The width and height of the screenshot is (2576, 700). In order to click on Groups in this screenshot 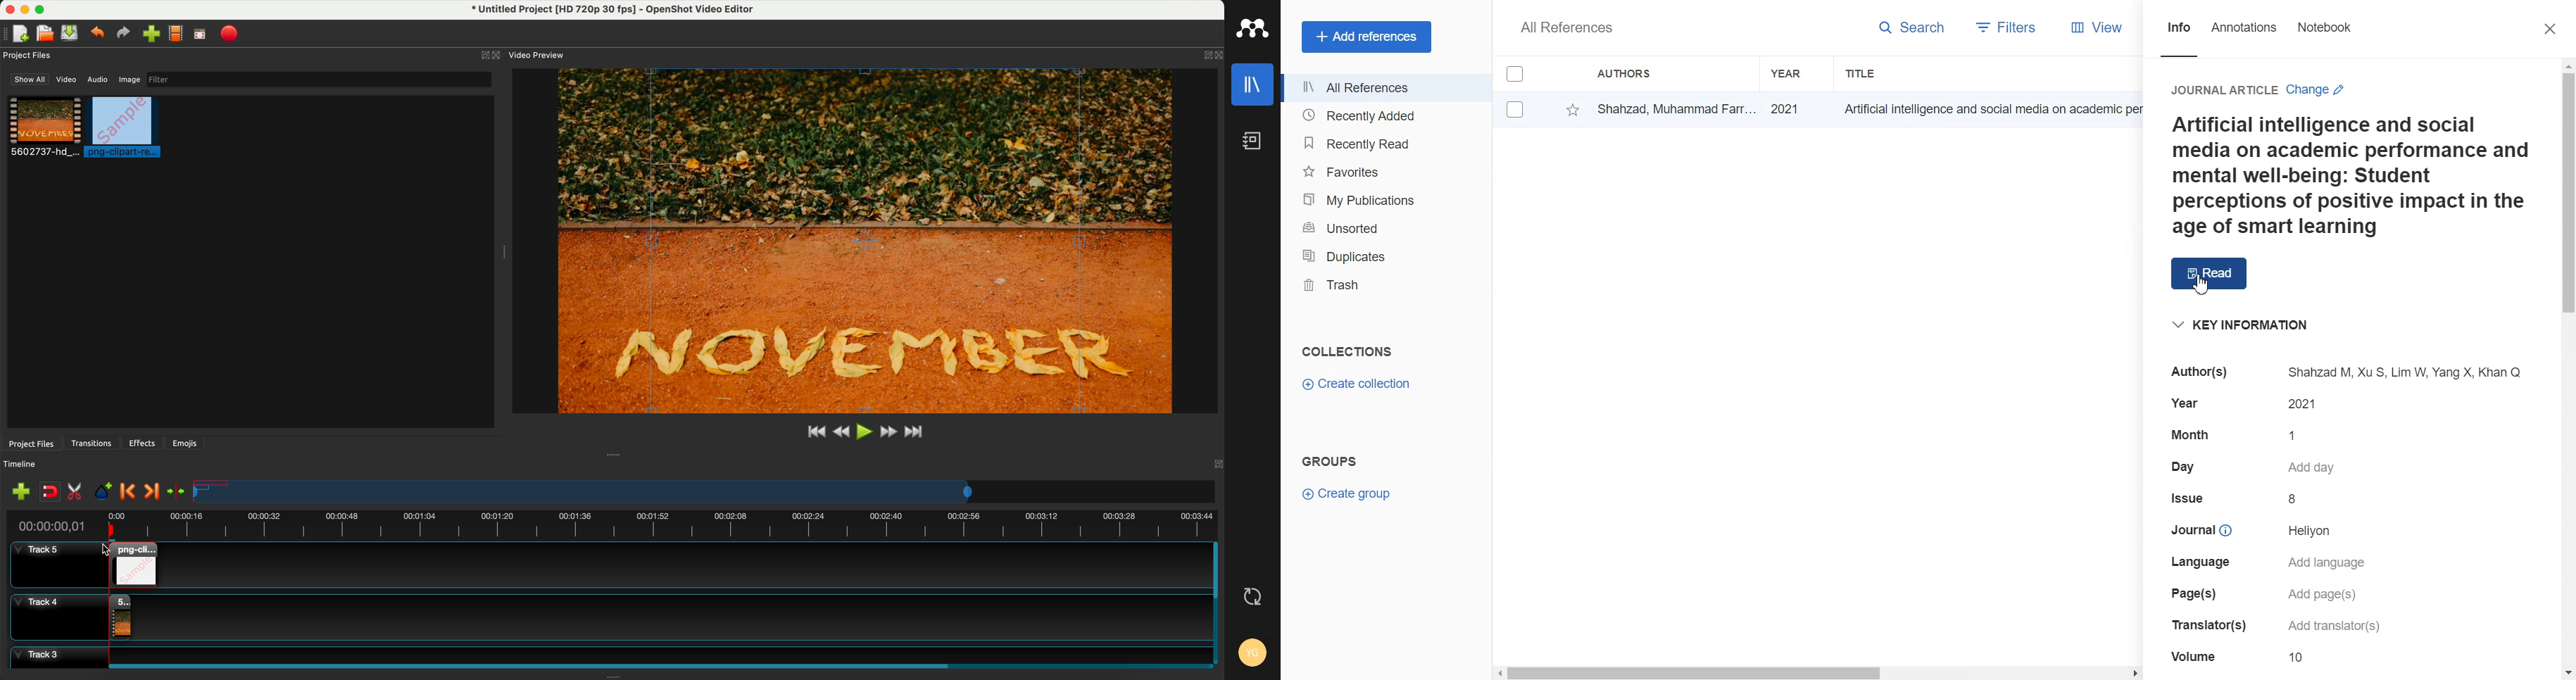, I will do `click(1333, 464)`.